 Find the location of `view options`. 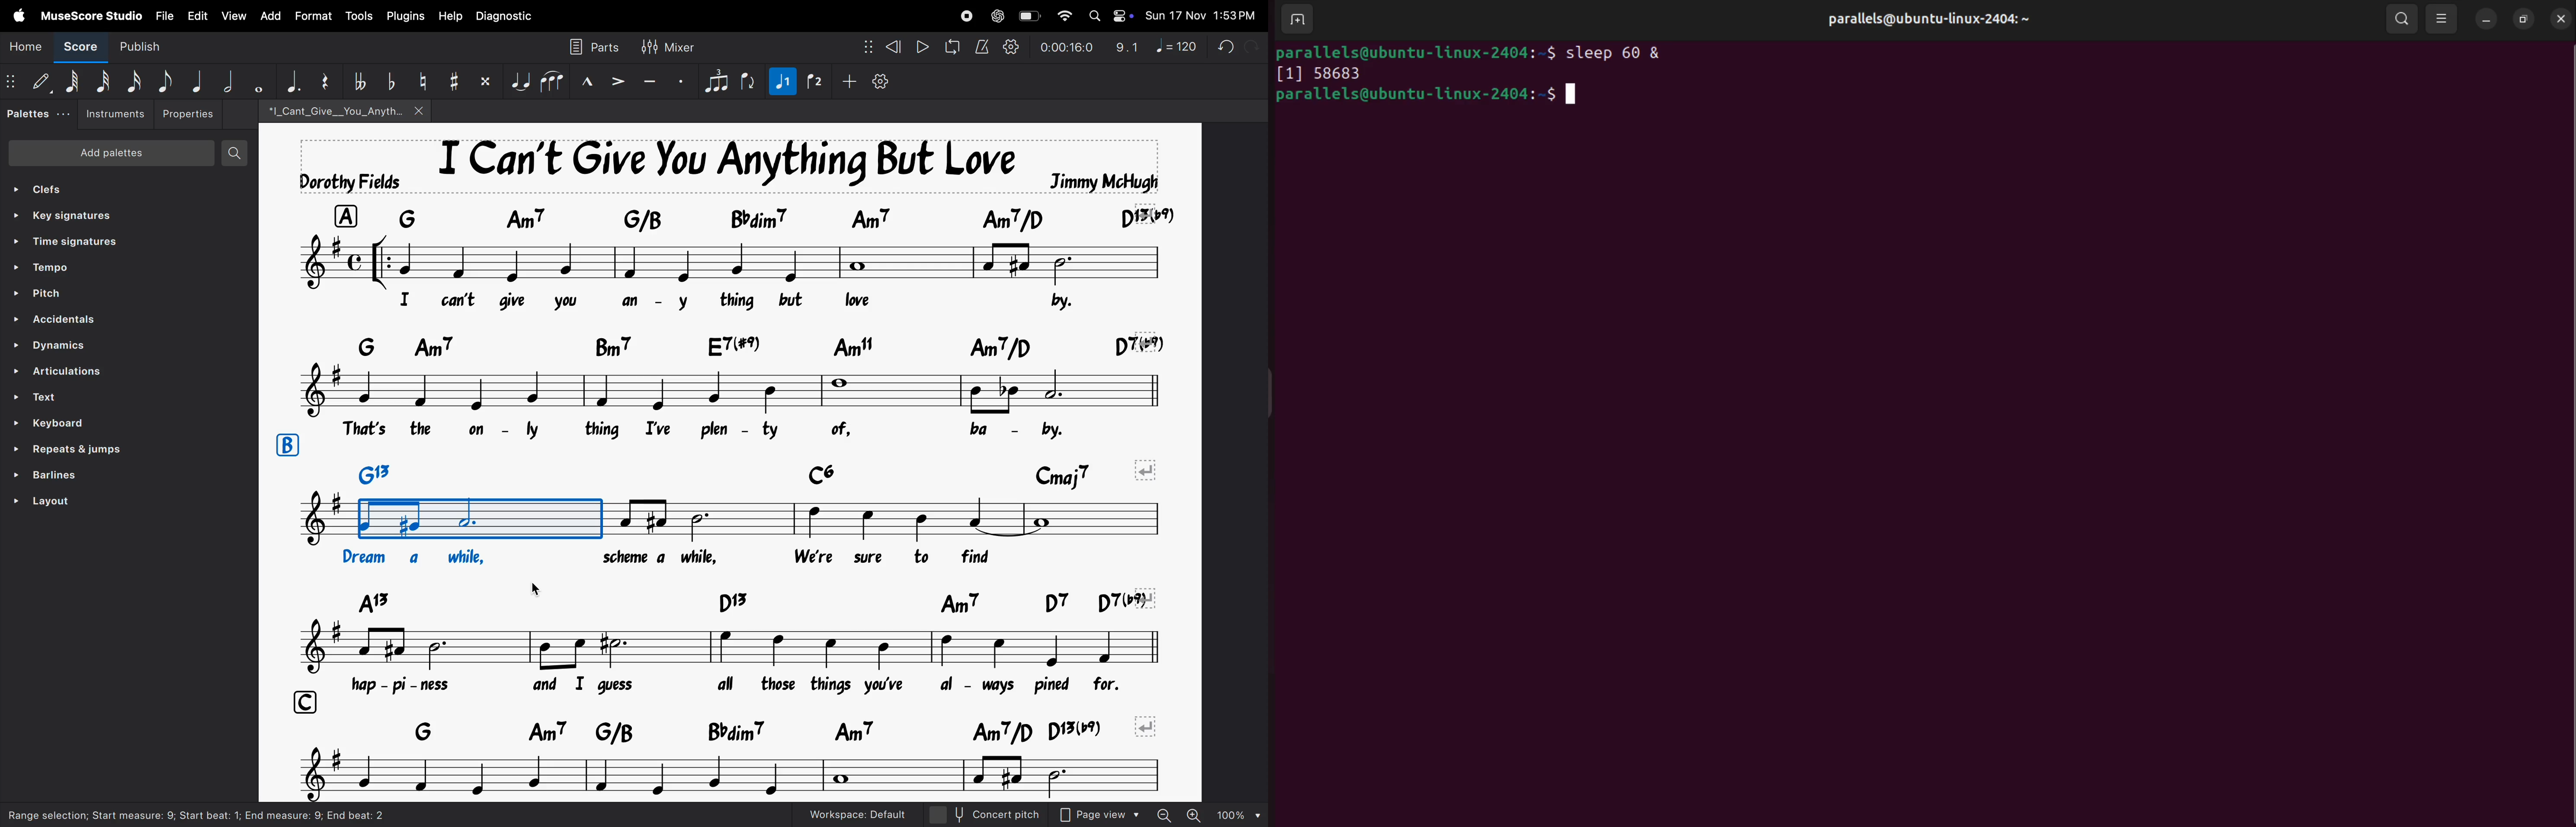

view options is located at coordinates (2442, 19).